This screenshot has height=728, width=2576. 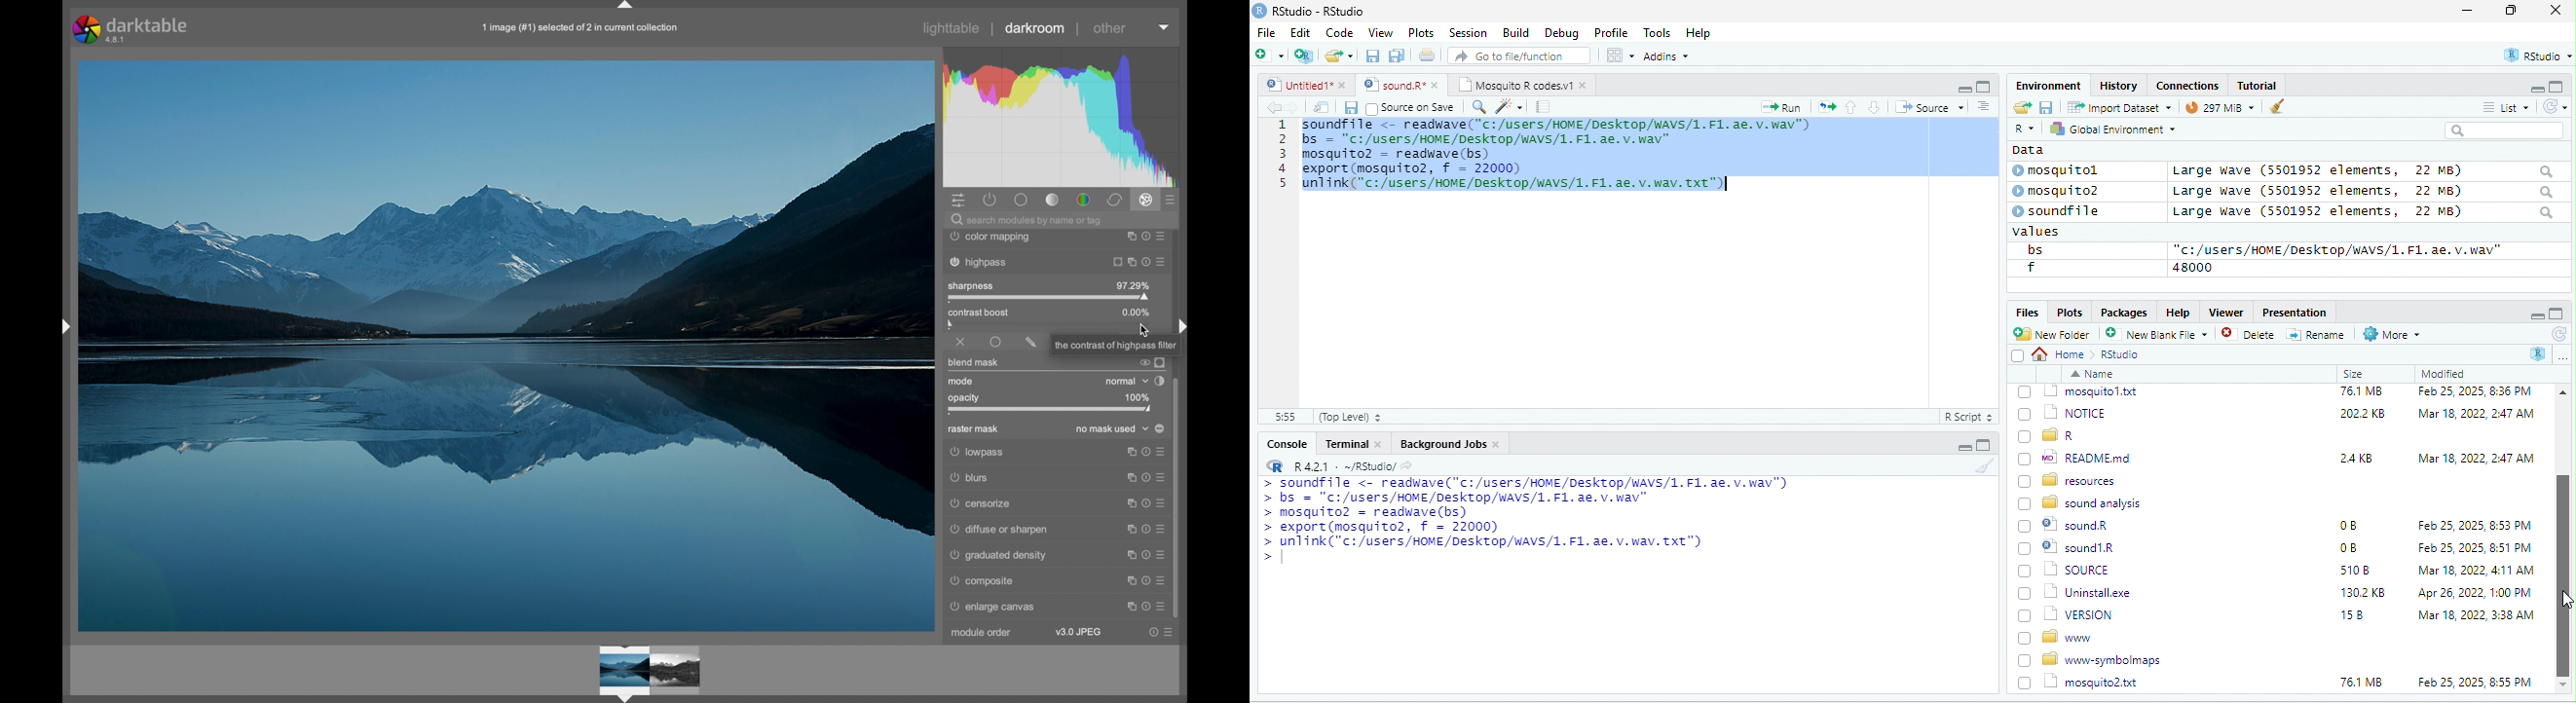 What do you see at coordinates (2251, 335) in the screenshot?
I see `Delete` at bounding box center [2251, 335].